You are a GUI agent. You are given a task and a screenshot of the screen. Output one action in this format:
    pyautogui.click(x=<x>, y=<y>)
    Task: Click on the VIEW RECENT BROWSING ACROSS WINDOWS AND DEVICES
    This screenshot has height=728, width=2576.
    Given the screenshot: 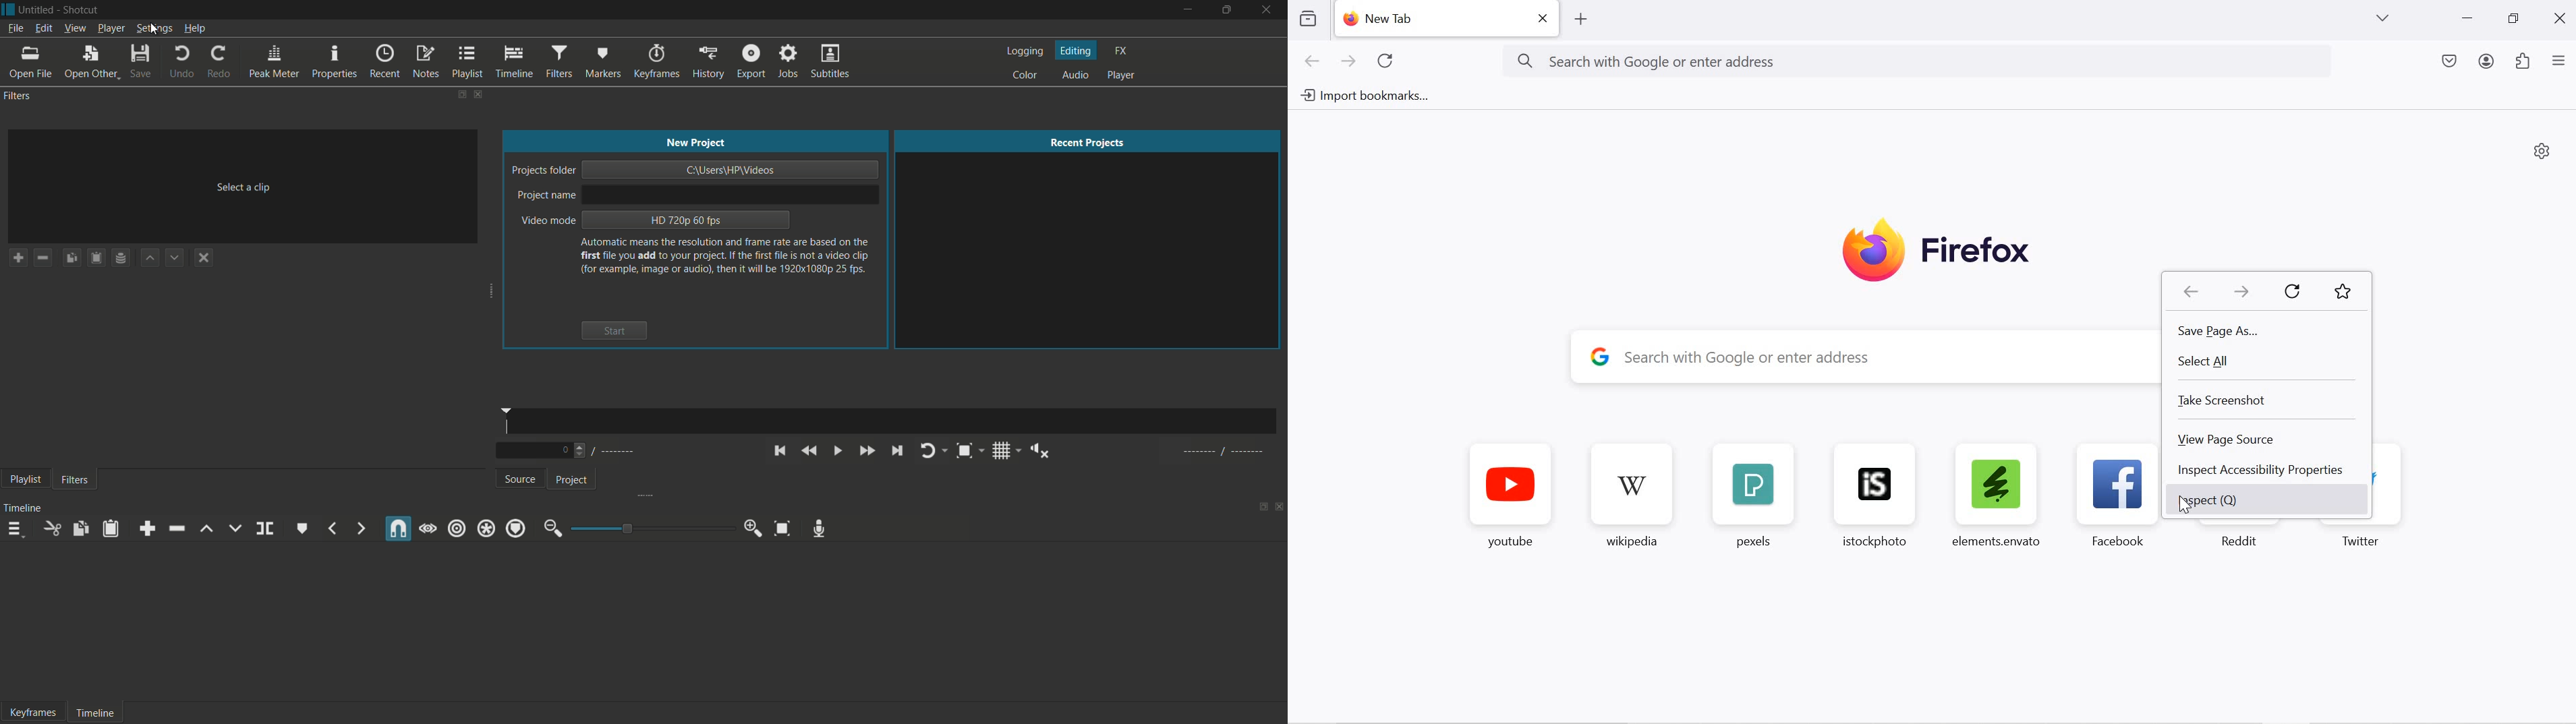 What is the action you would take?
    pyautogui.click(x=1310, y=22)
    